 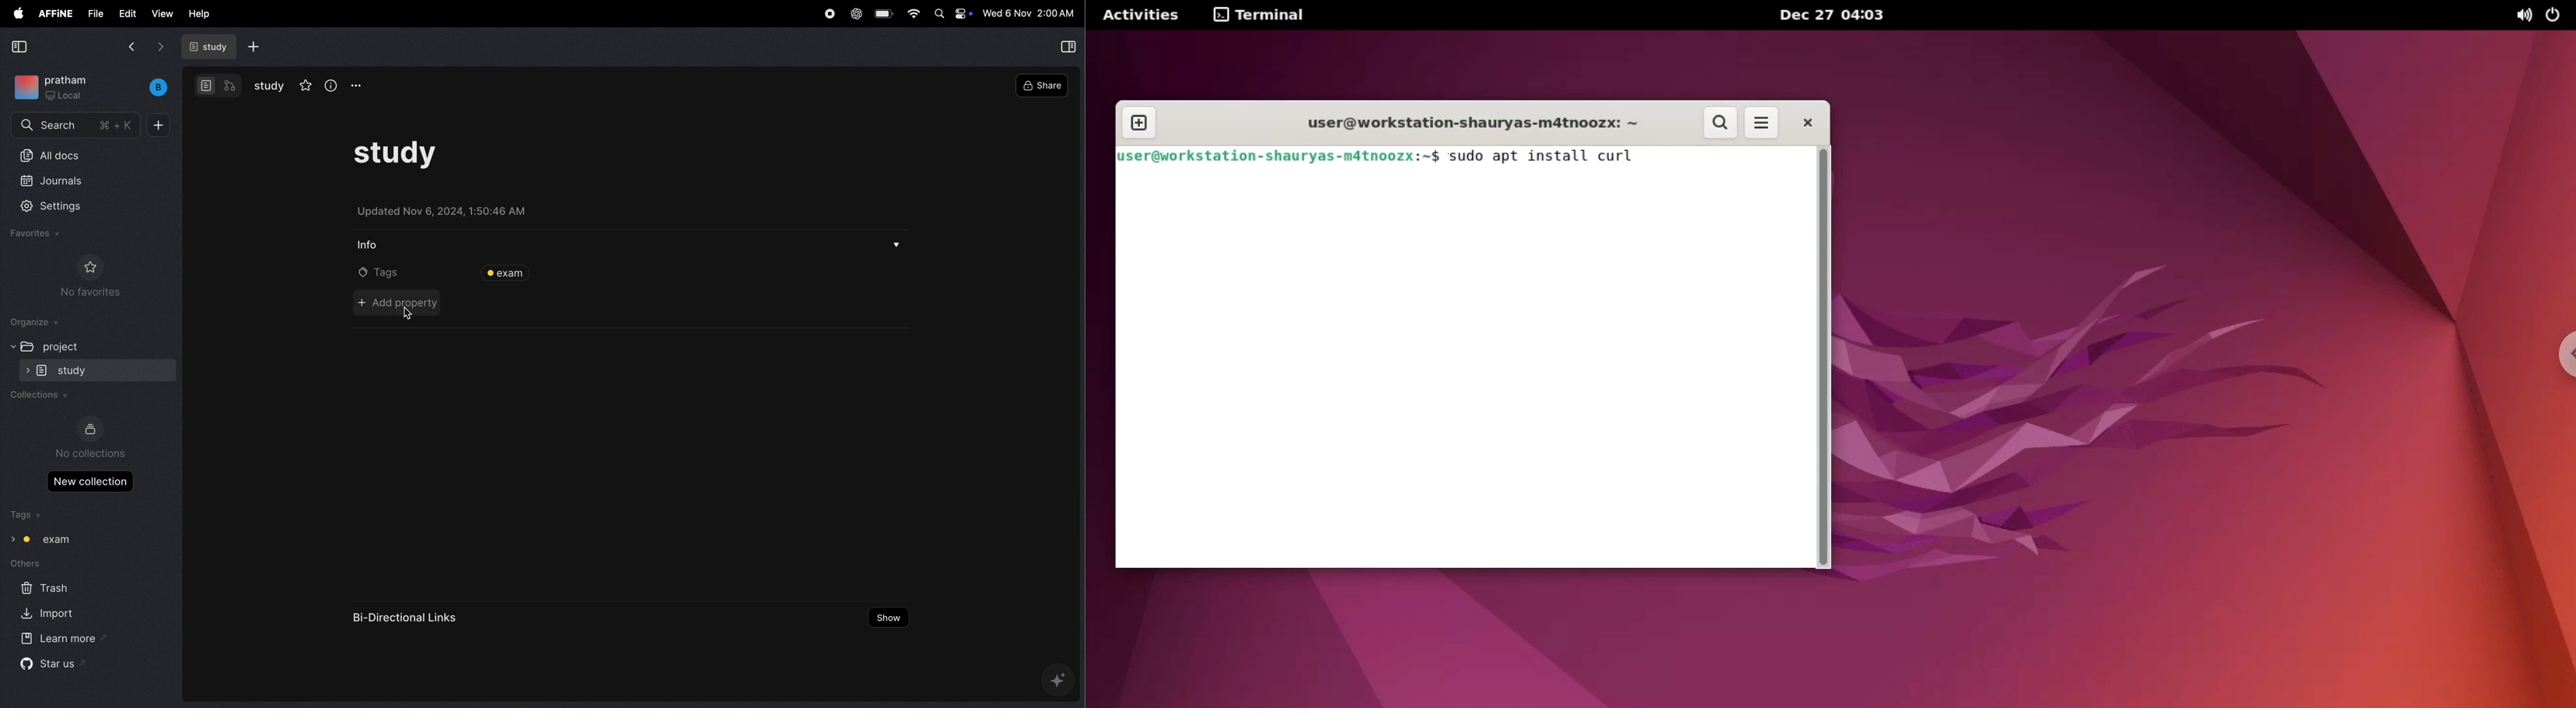 What do you see at coordinates (1551, 157) in the screenshot?
I see `sudo apt install curl` at bounding box center [1551, 157].